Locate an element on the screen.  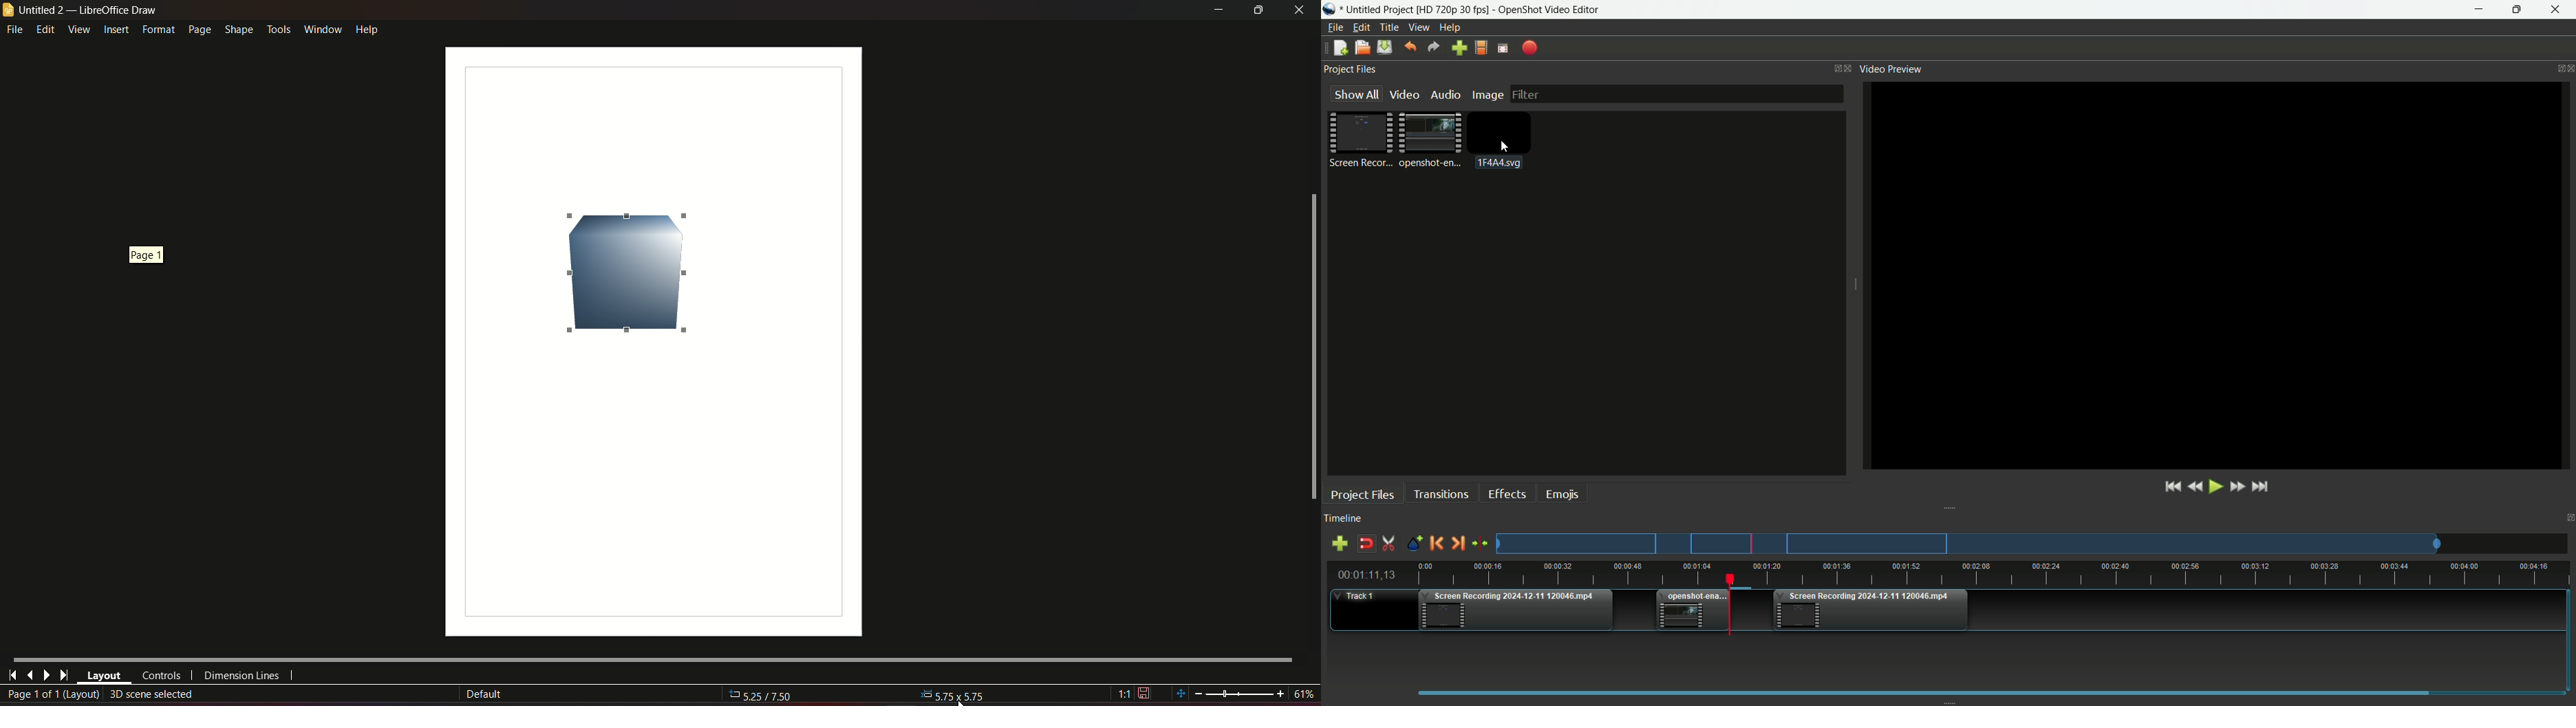
Quick play forward is located at coordinates (2237, 486).